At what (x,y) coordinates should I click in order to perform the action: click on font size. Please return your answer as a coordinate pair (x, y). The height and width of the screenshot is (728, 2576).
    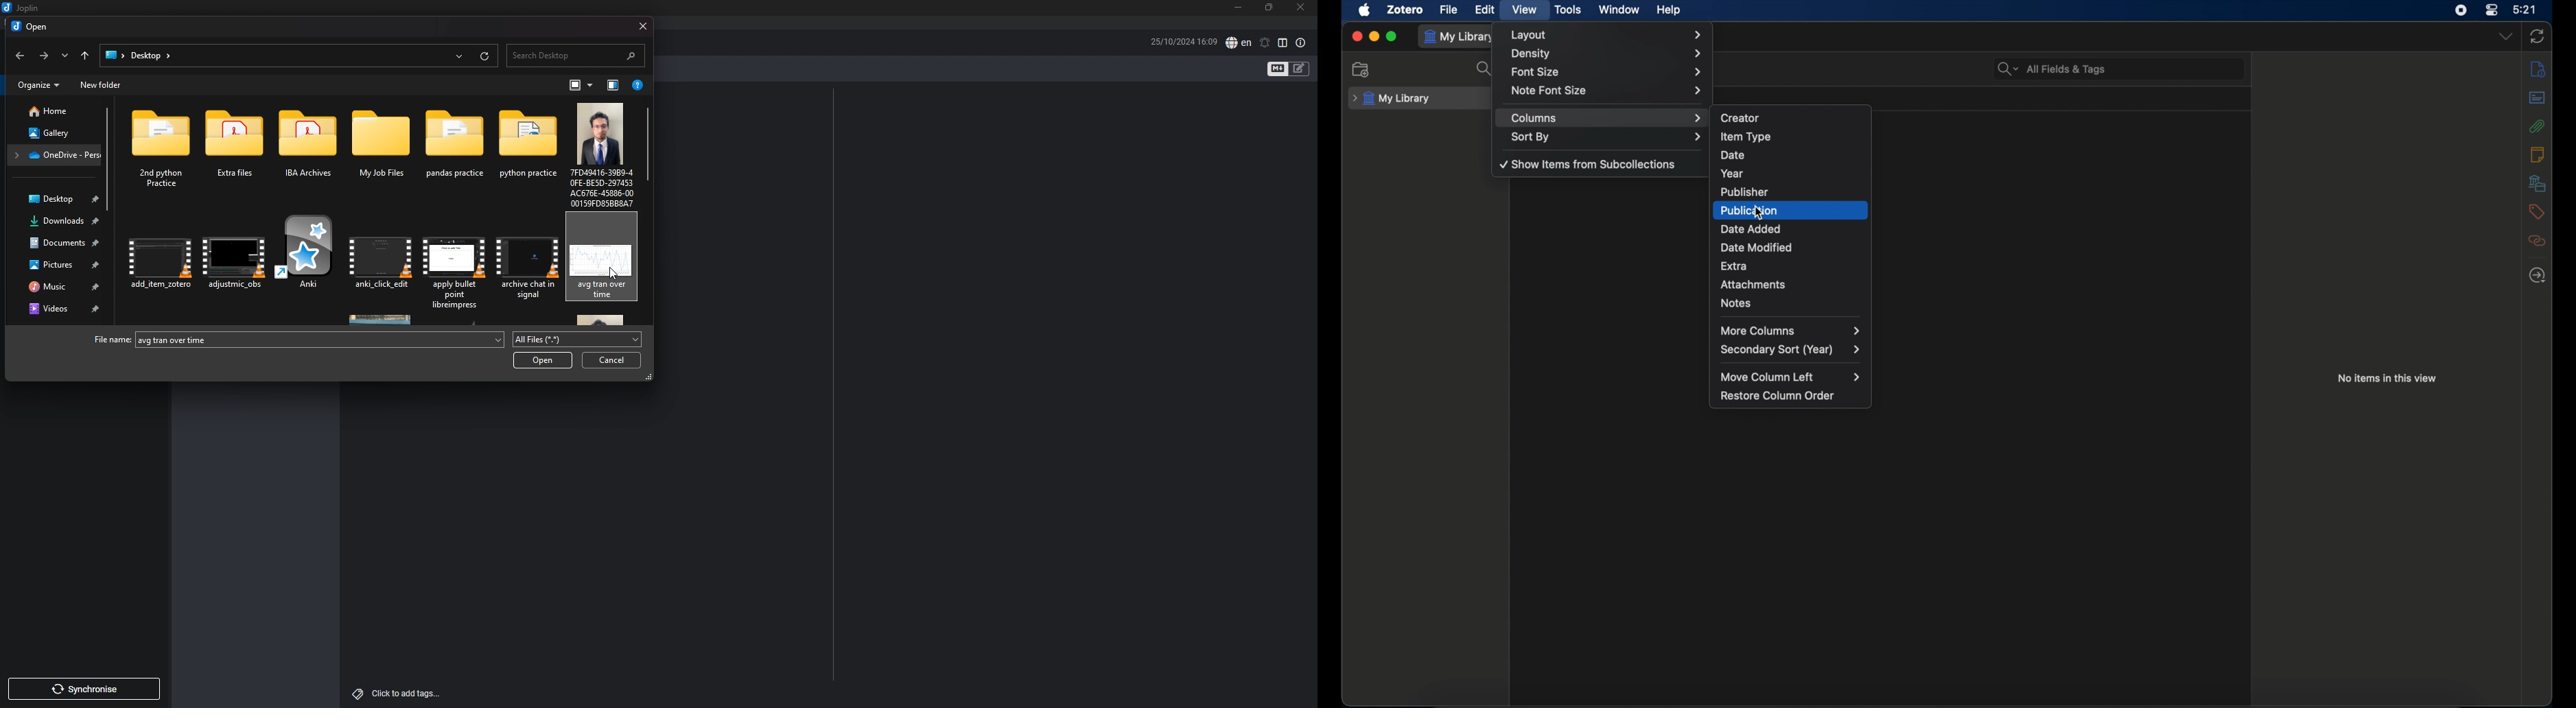
    Looking at the image, I should click on (1608, 72).